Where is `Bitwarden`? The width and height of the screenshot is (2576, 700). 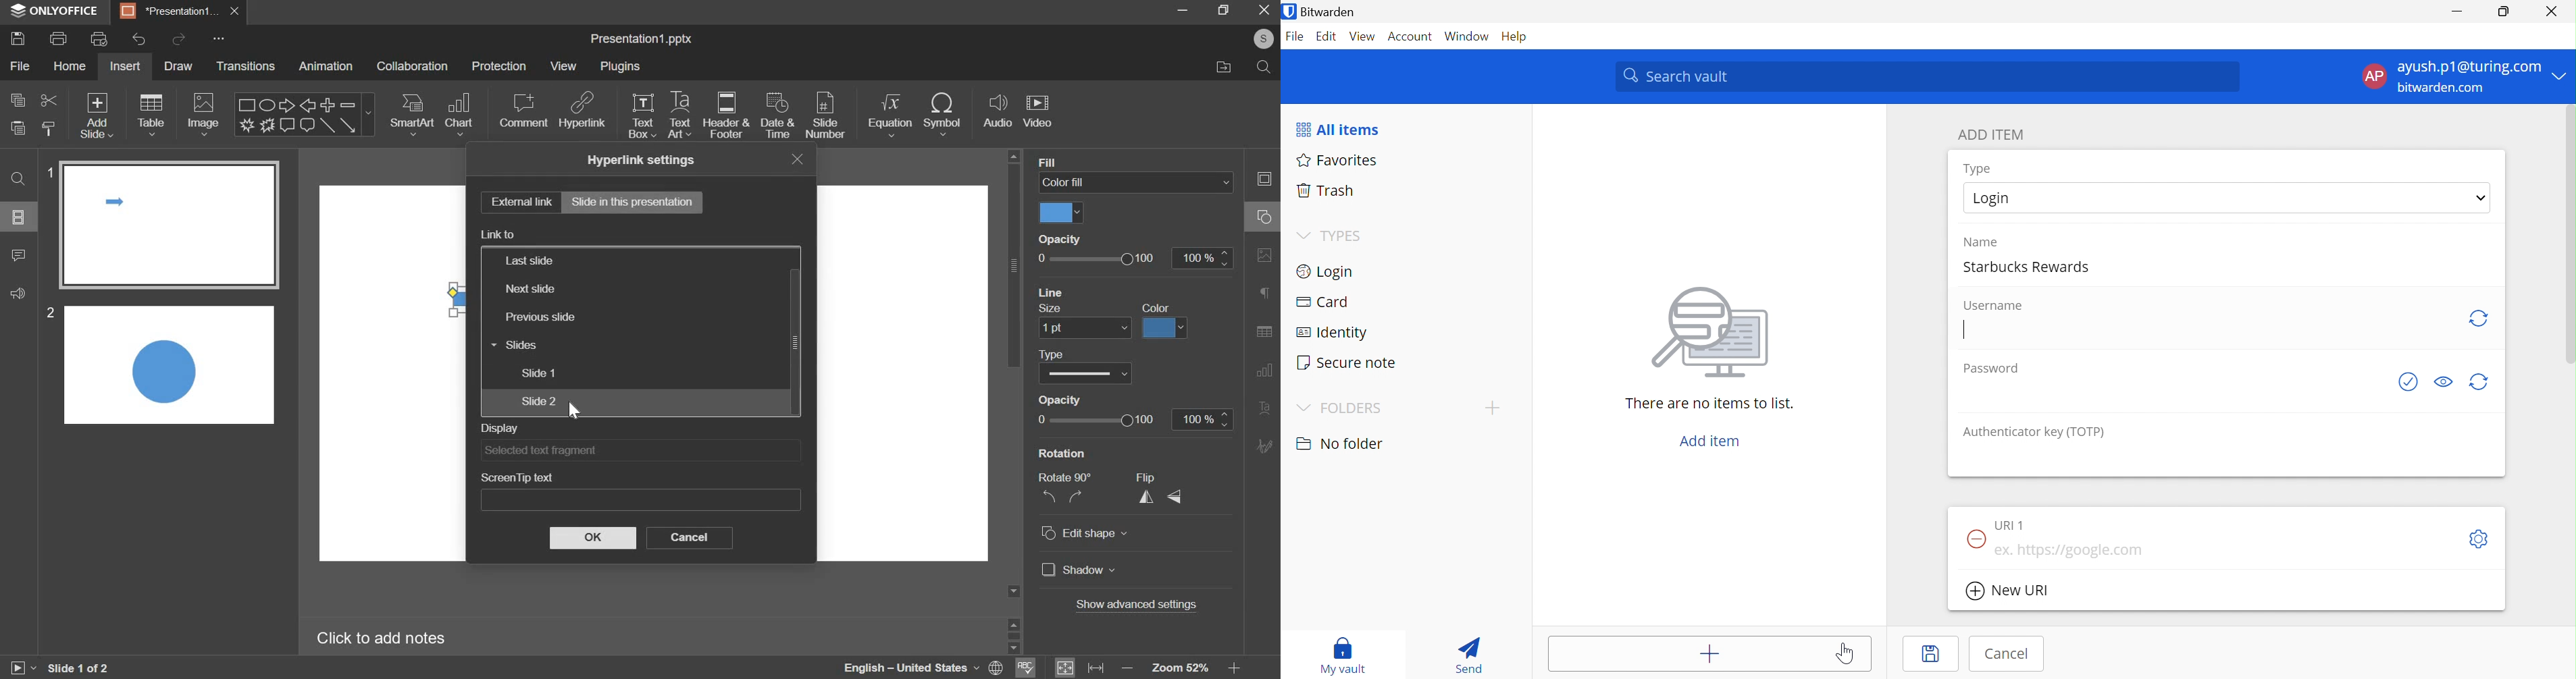 Bitwarden is located at coordinates (1322, 11).